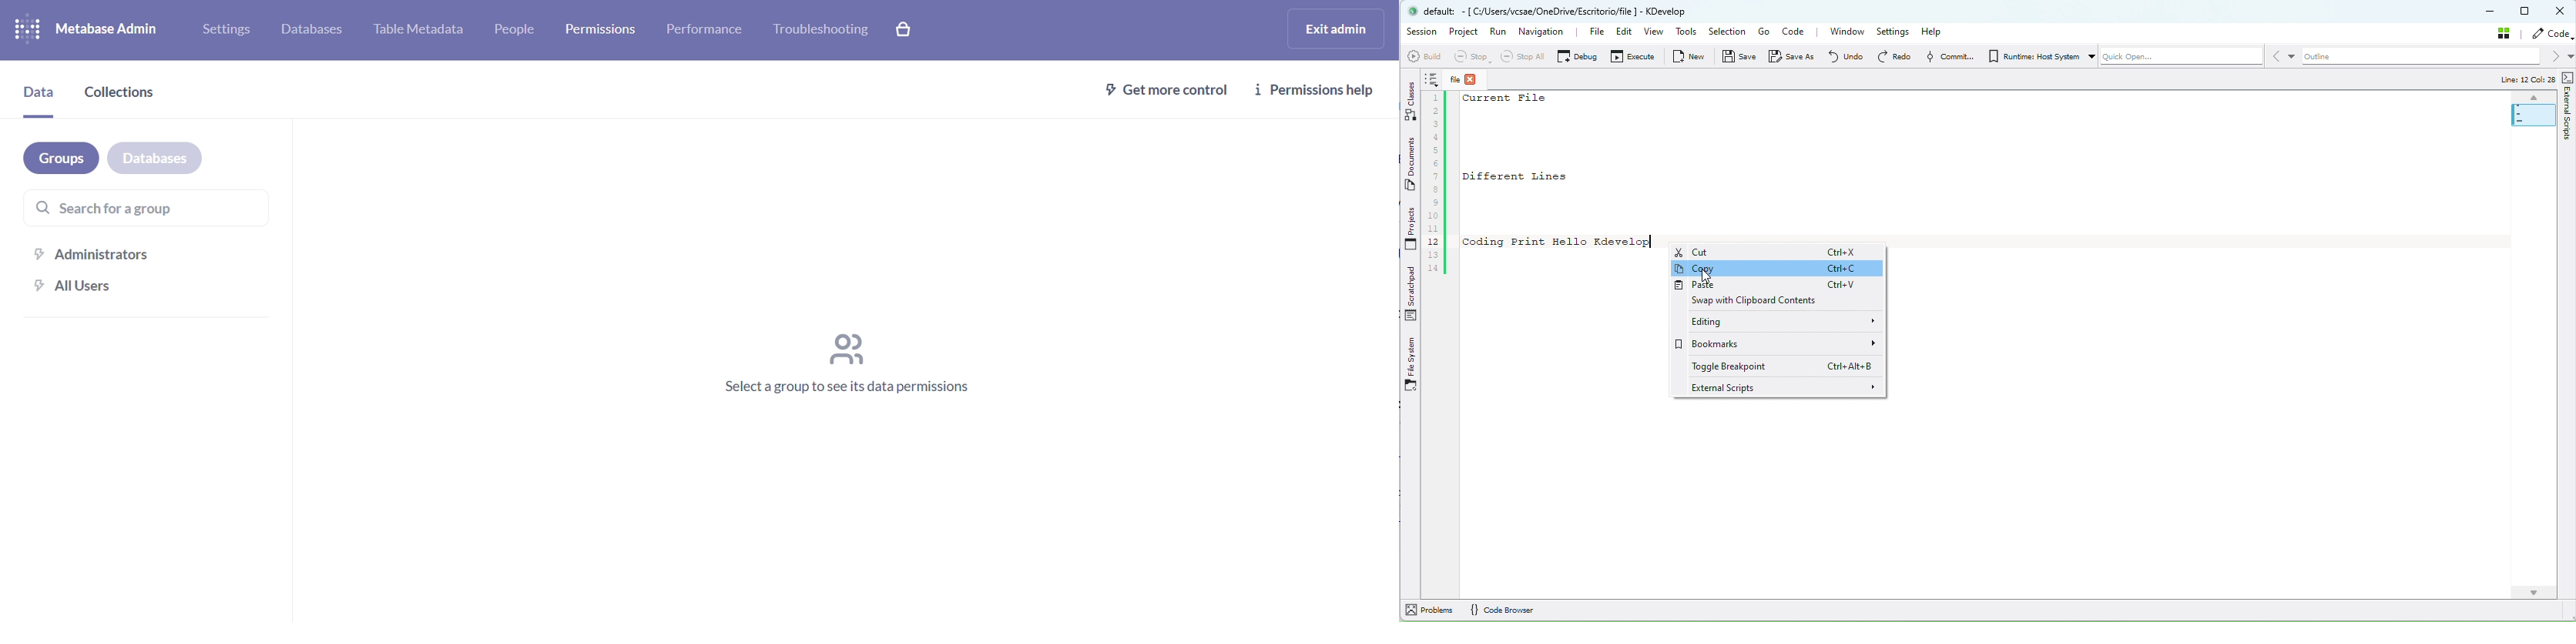 The height and width of the screenshot is (644, 2576). What do you see at coordinates (1846, 32) in the screenshot?
I see `Window` at bounding box center [1846, 32].